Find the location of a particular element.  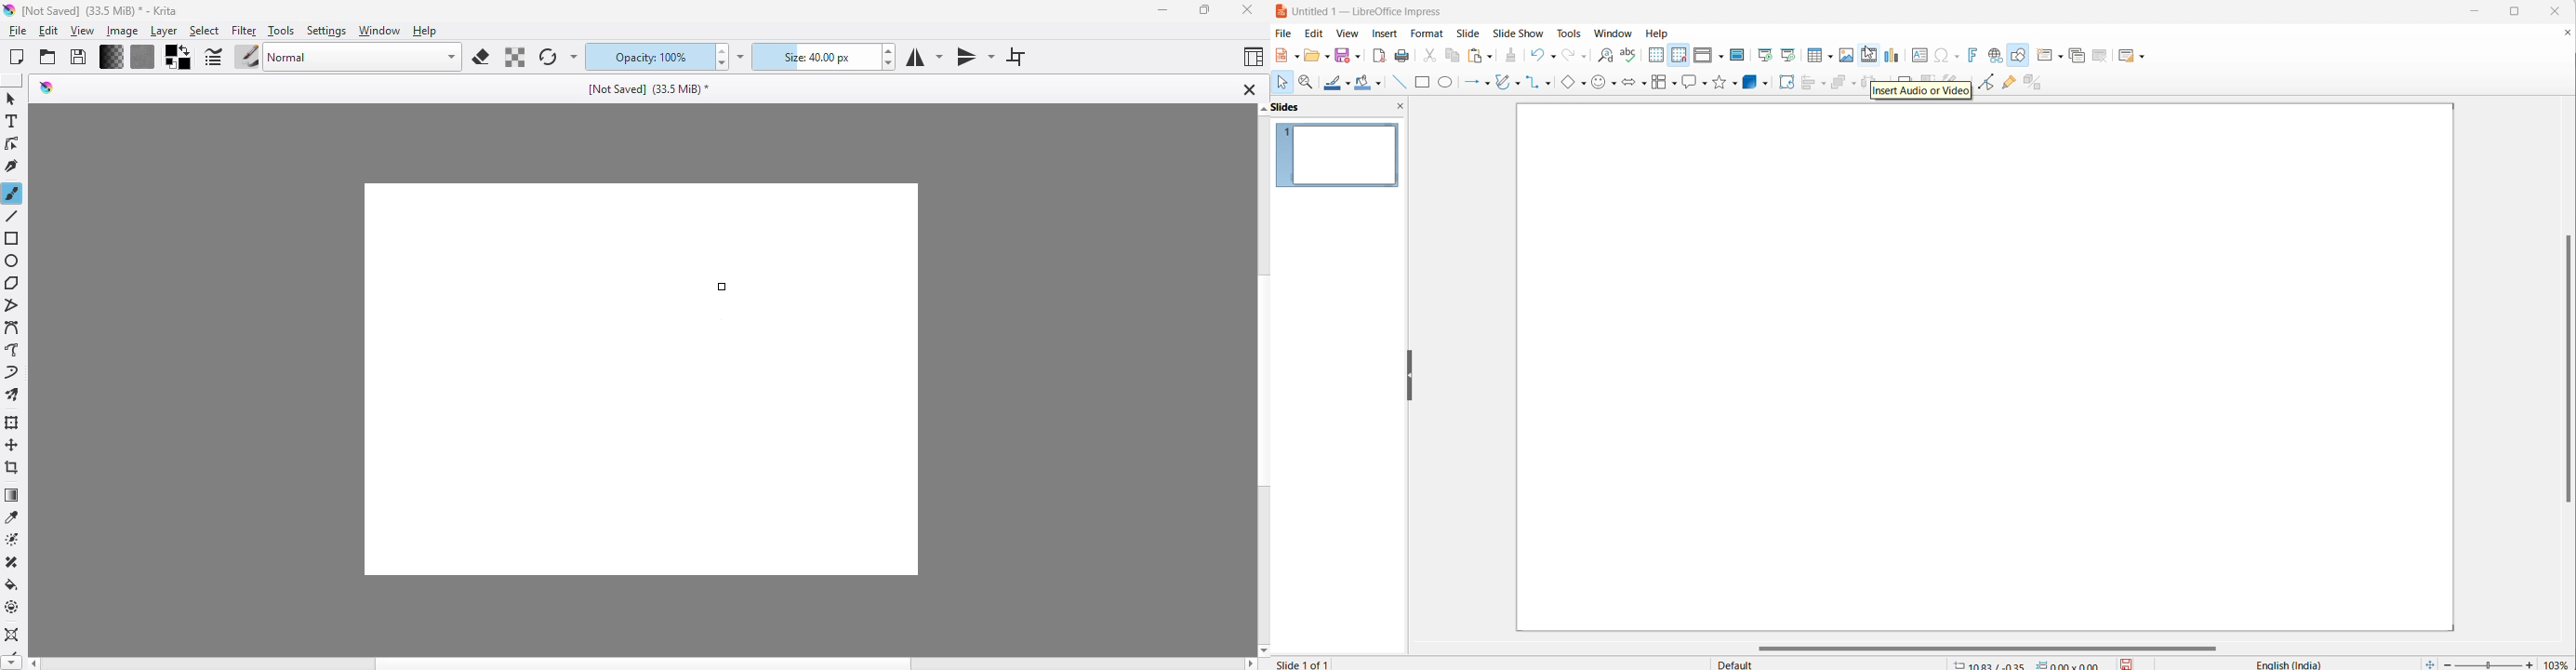

fill color is located at coordinates (1362, 83).